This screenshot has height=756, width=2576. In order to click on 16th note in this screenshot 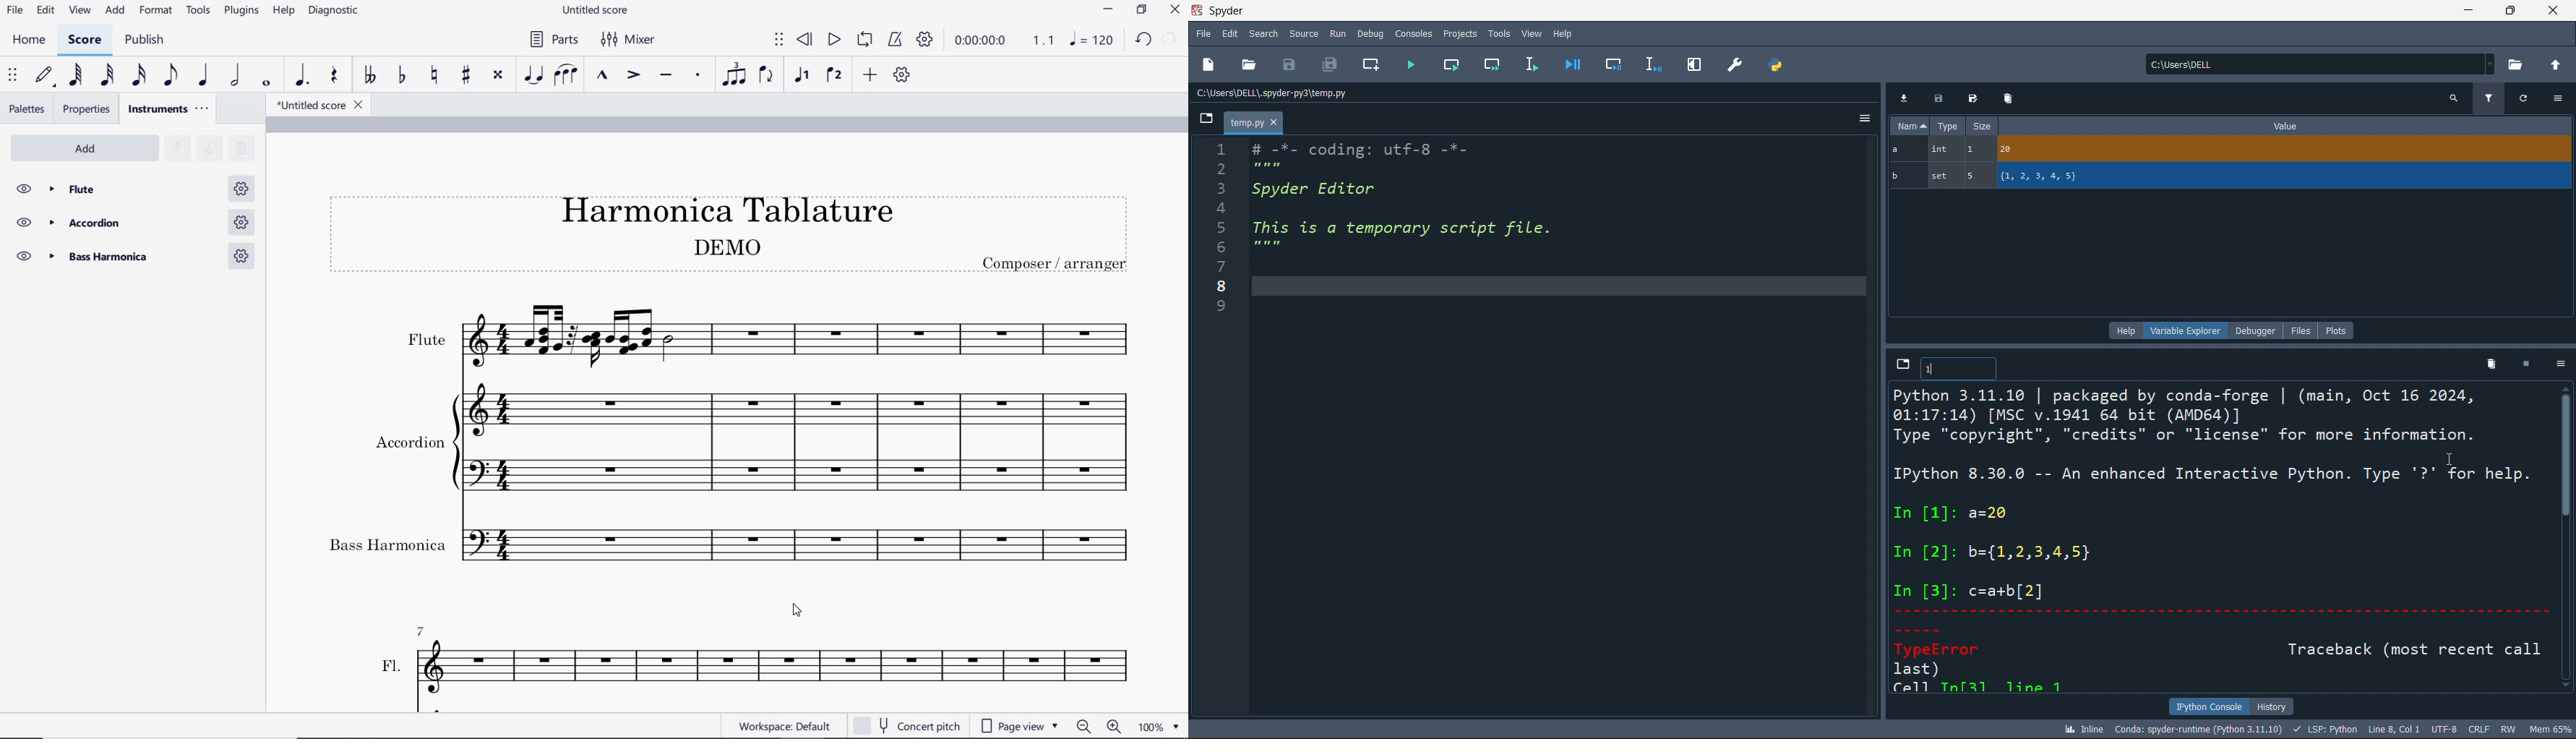, I will do `click(139, 75)`.